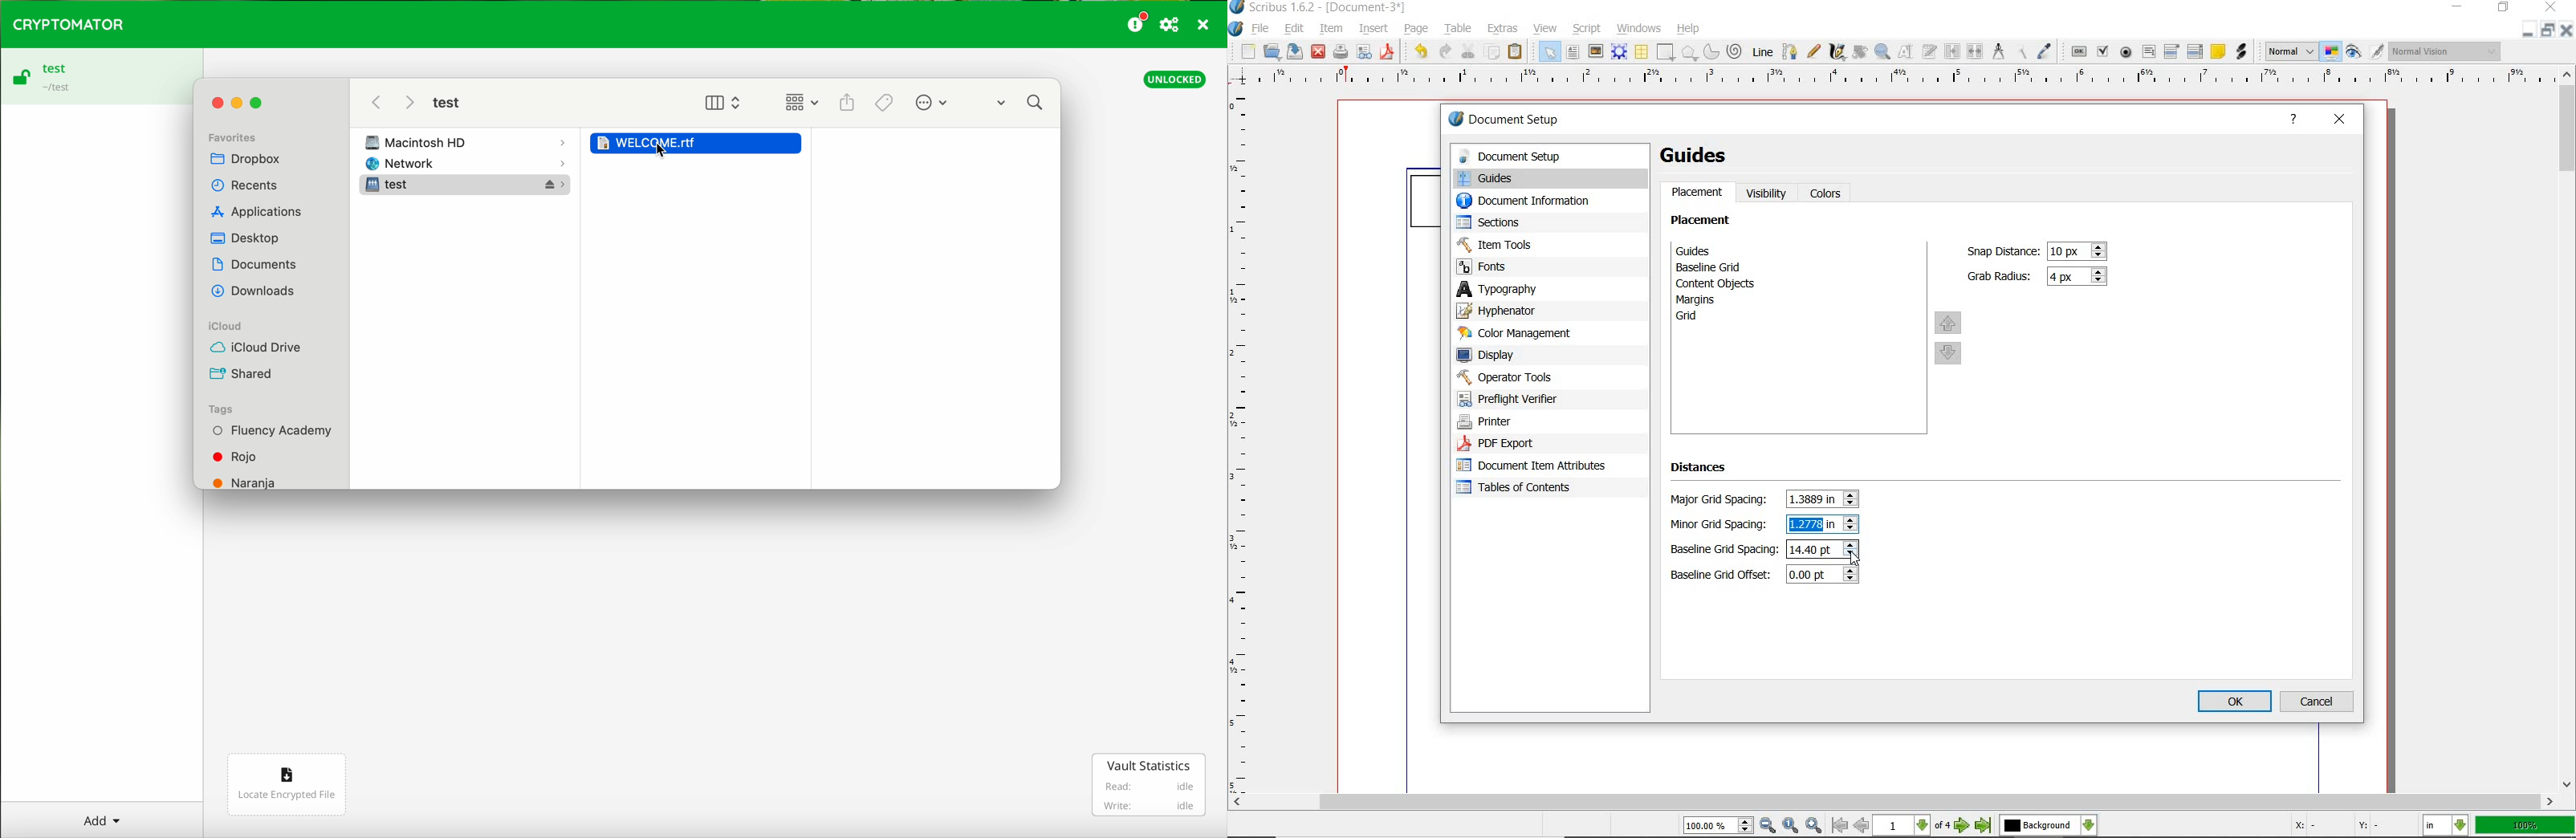 This screenshot has height=840, width=2576. Describe the element at coordinates (1293, 29) in the screenshot. I see `edit` at that location.